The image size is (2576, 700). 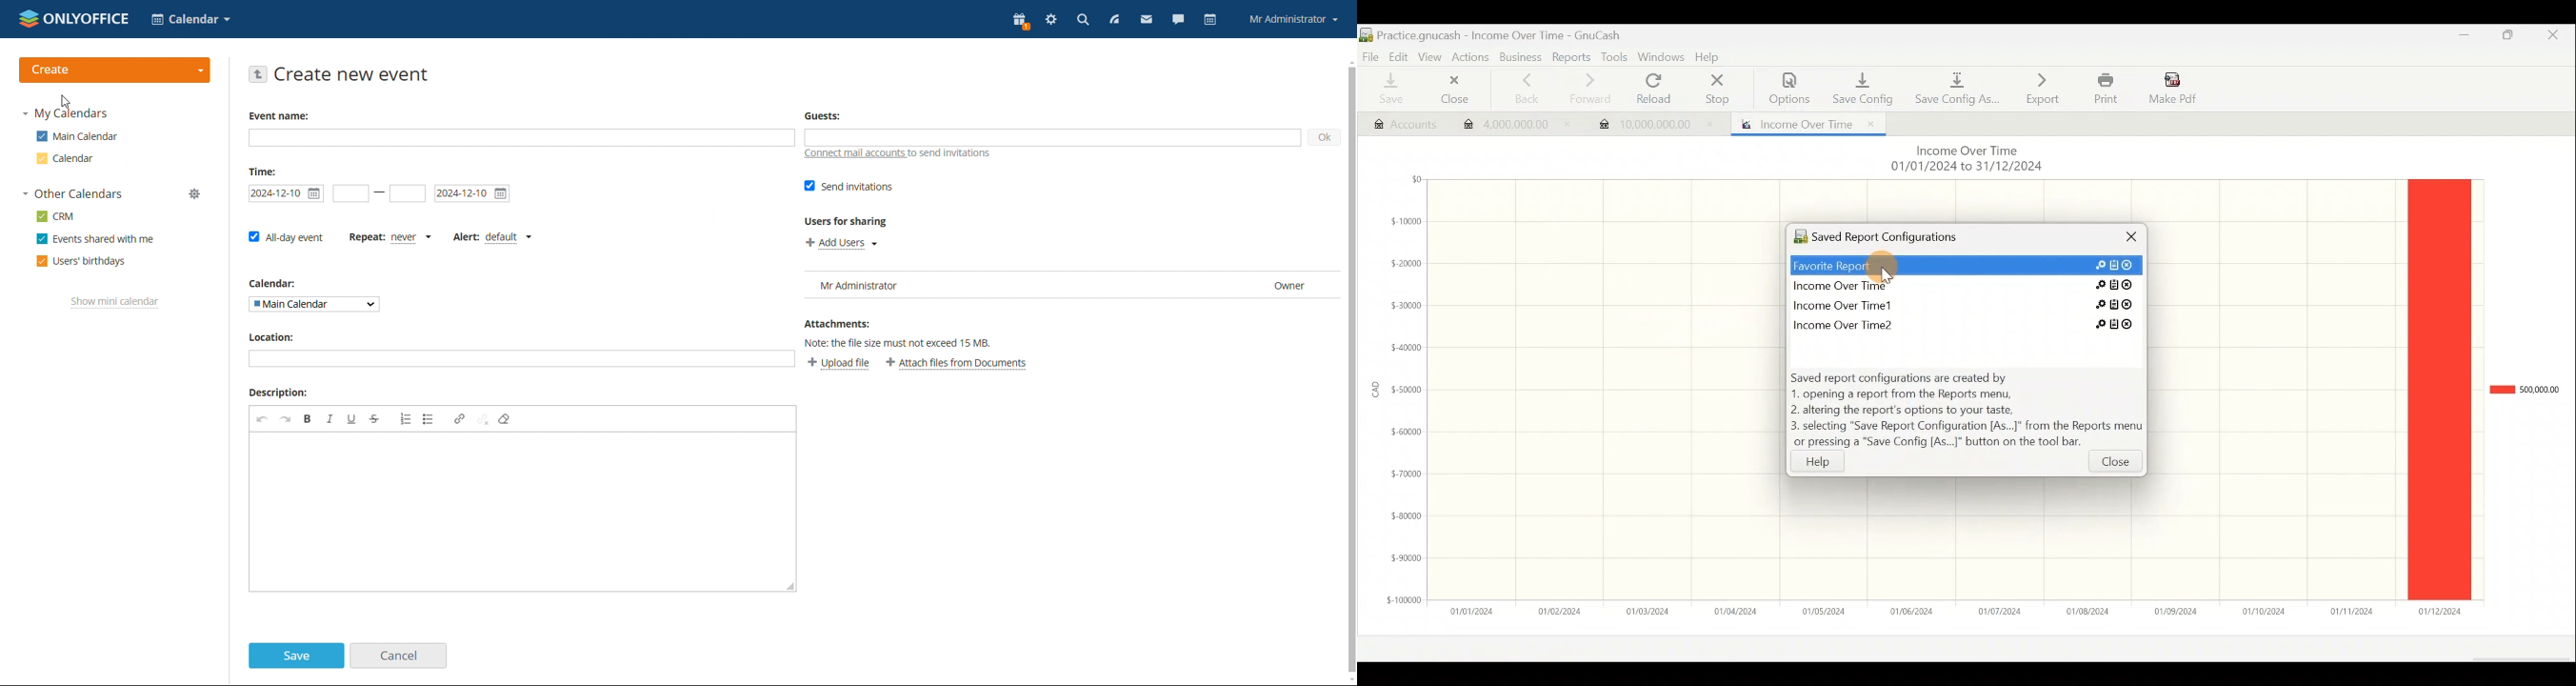 What do you see at coordinates (1662, 58) in the screenshot?
I see `Windows` at bounding box center [1662, 58].